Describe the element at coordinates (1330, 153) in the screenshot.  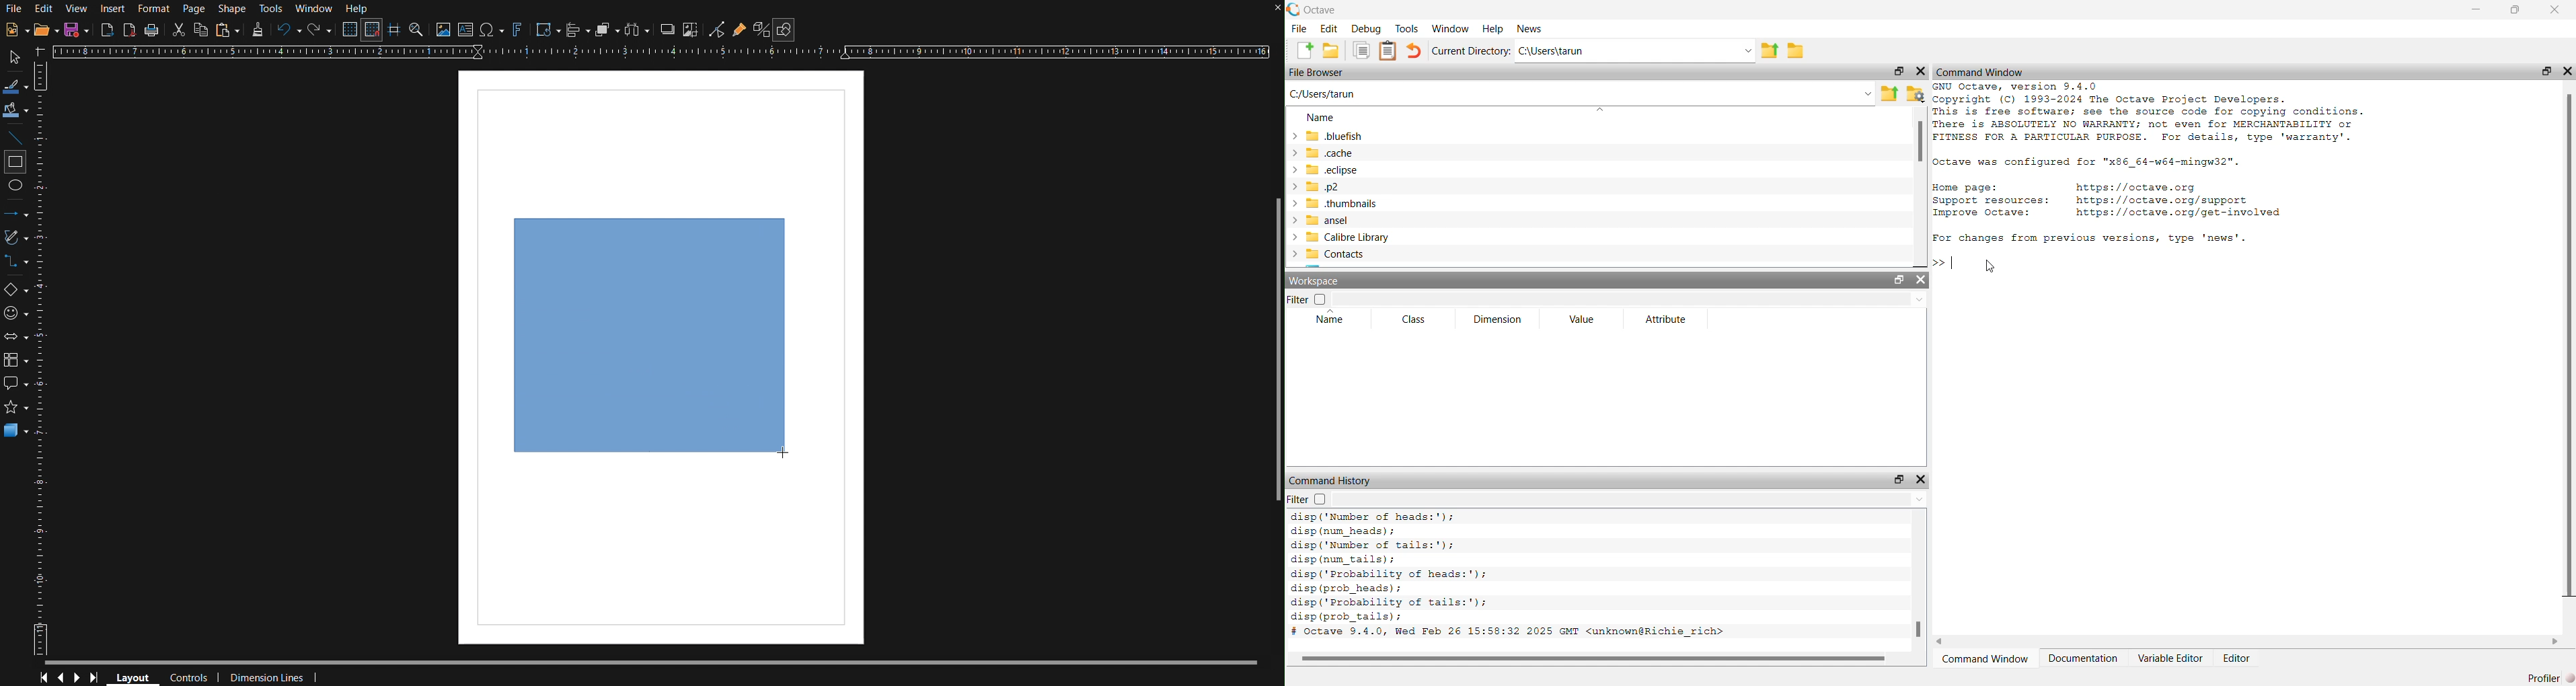
I see `.cache` at that location.